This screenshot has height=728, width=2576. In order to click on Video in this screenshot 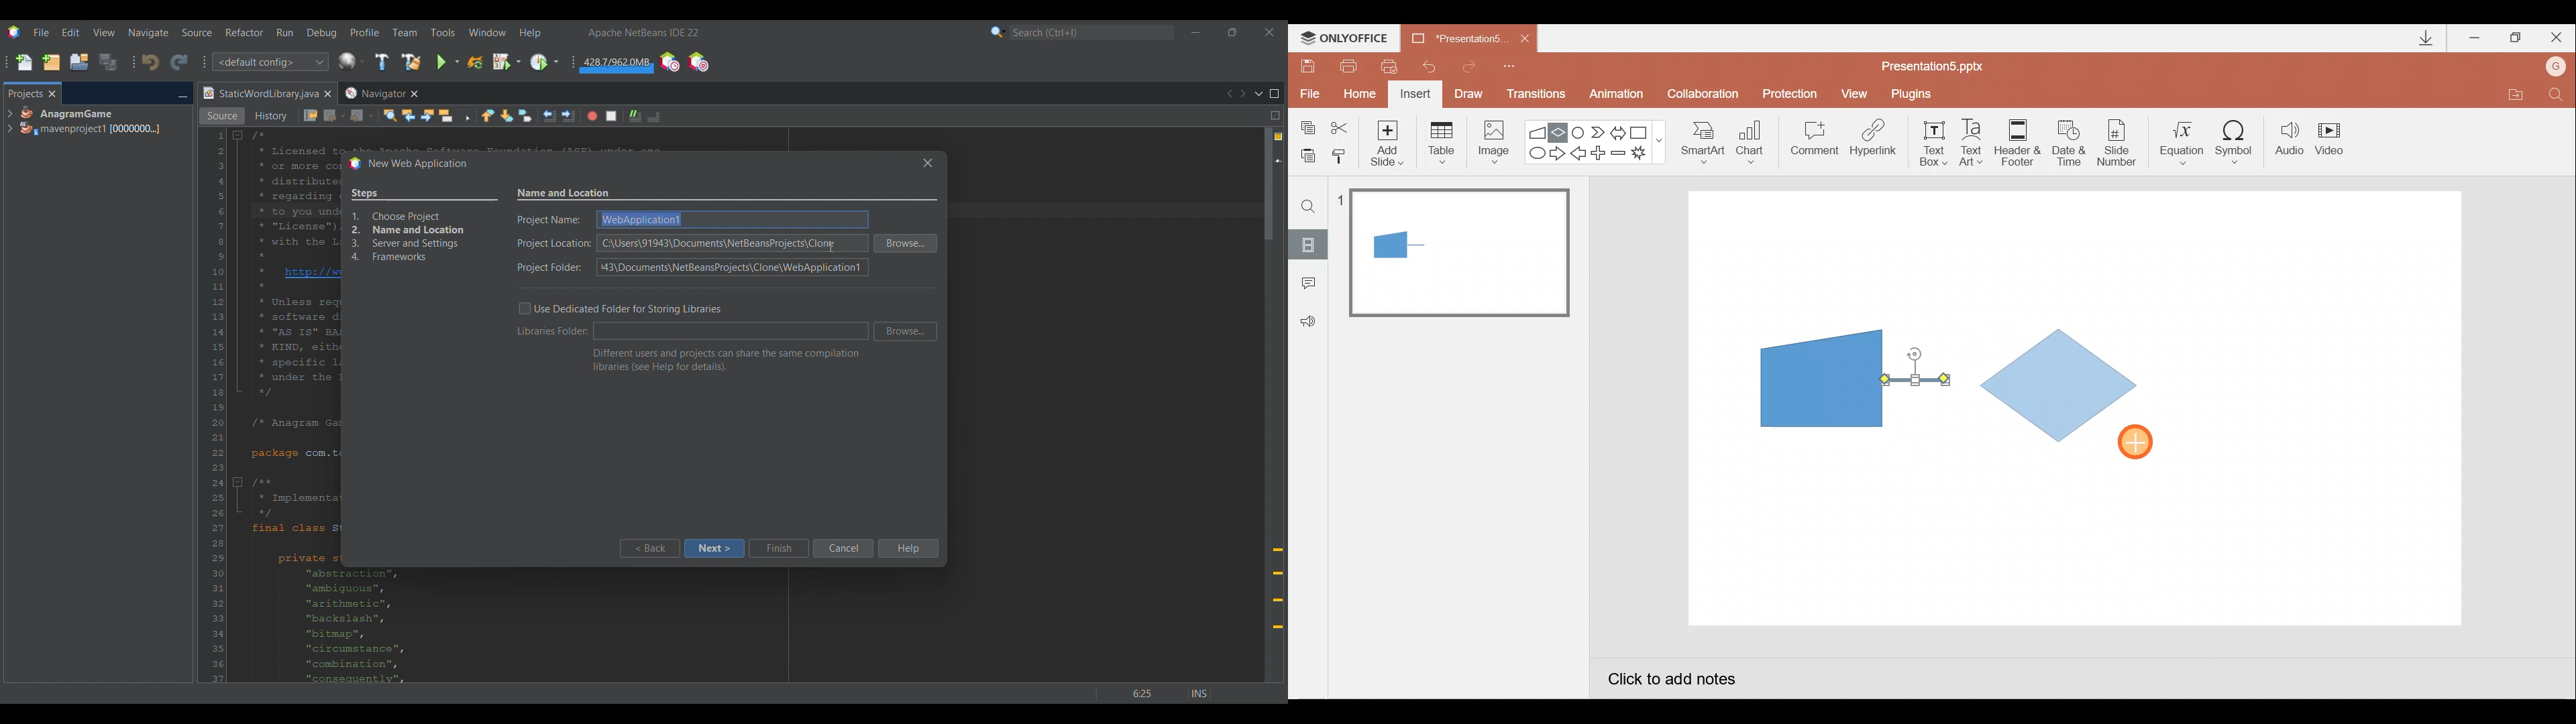, I will do `click(2334, 140)`.